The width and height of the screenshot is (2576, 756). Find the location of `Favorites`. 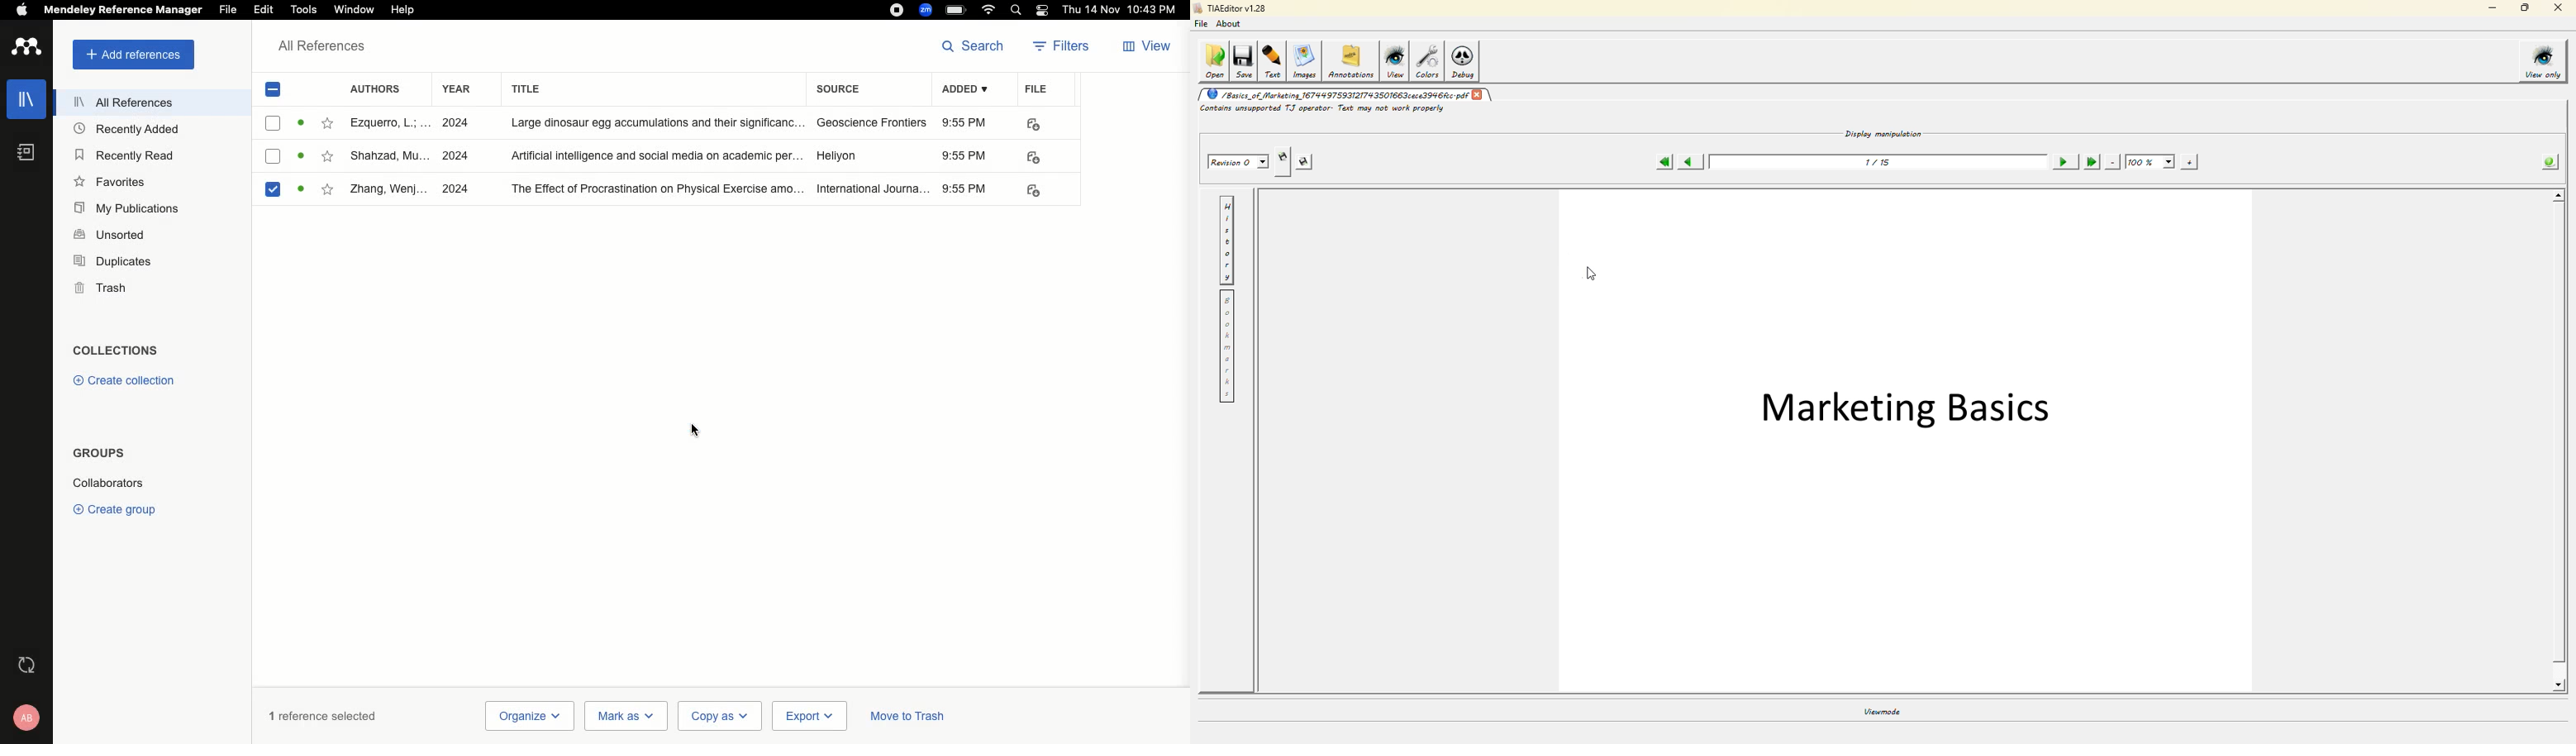

Favorites is located at coordinates (112, 182).